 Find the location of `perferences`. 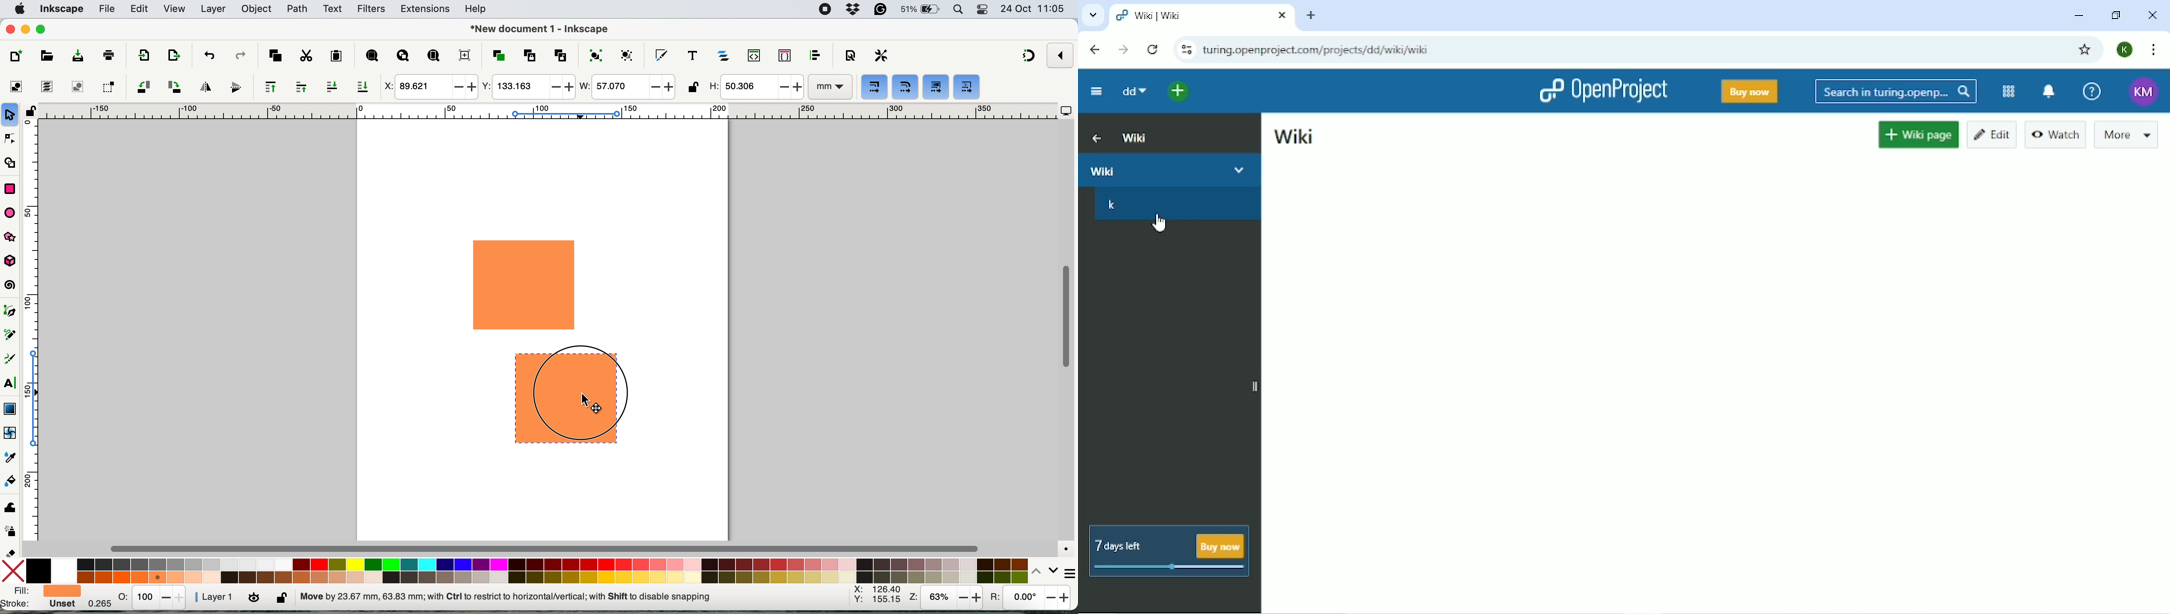

perferences is located at coordinates (882, 55).